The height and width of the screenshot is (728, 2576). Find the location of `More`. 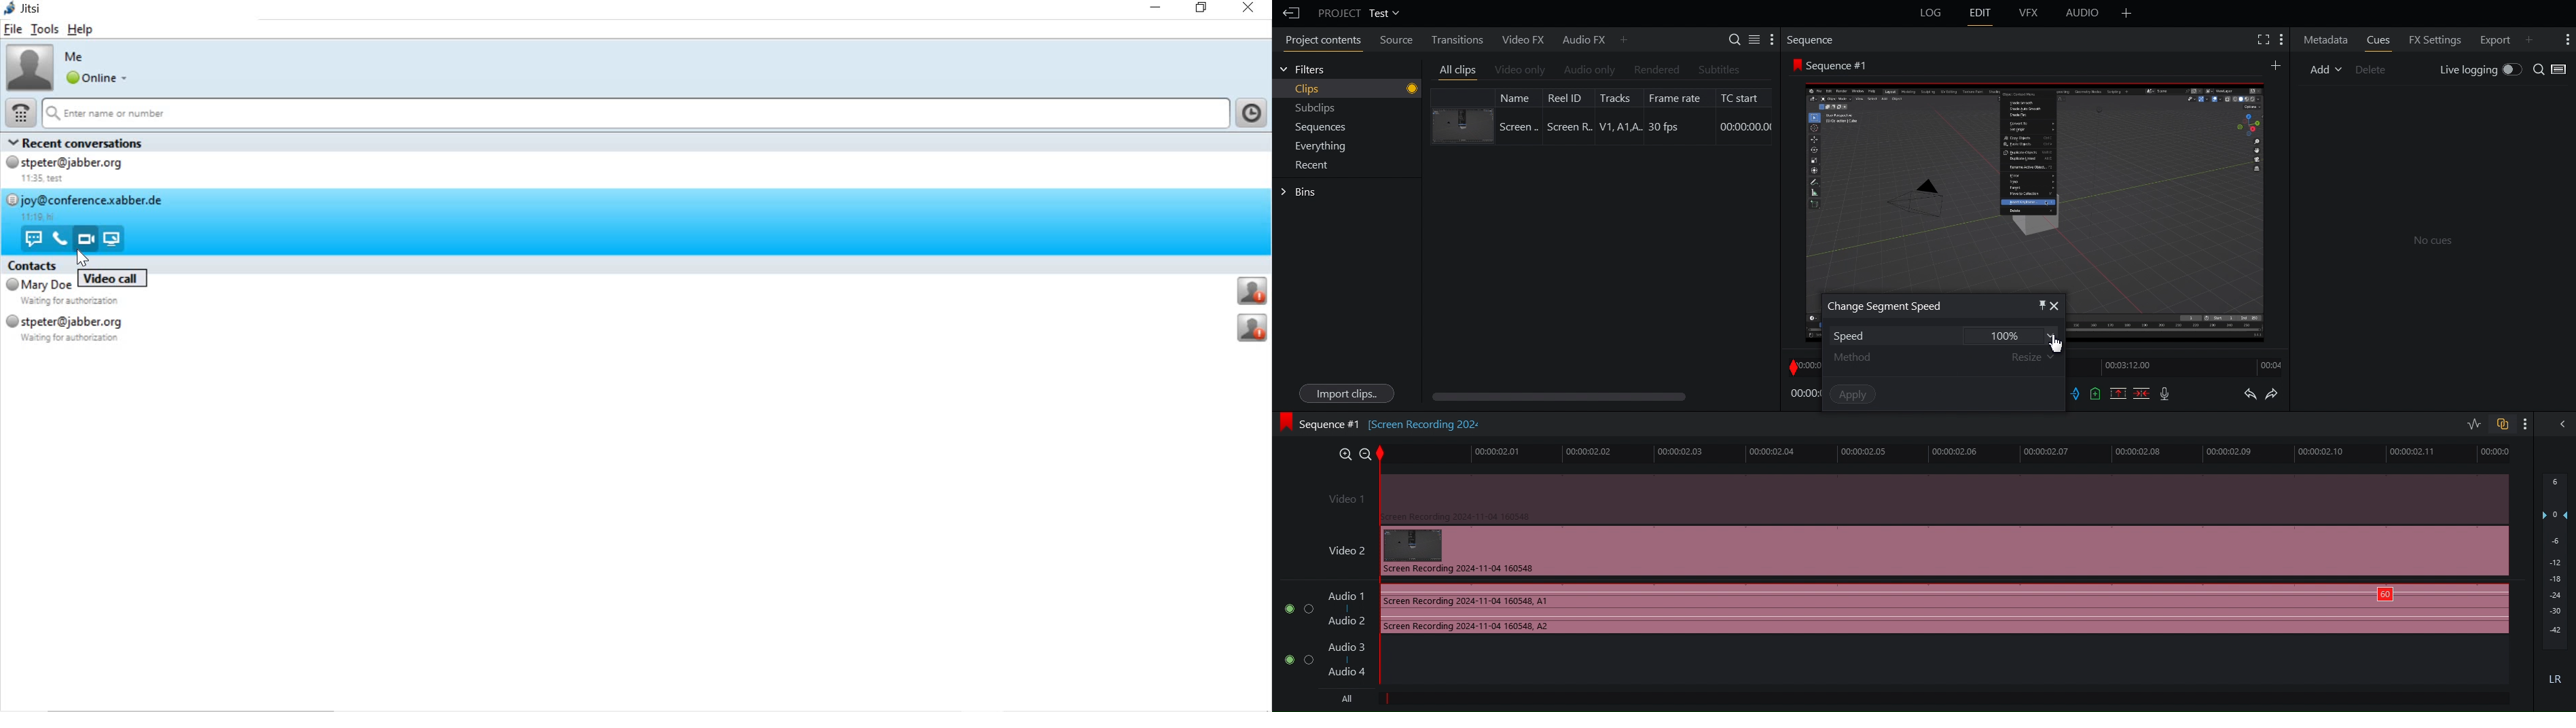

More is located at coordinates (2126, 13).